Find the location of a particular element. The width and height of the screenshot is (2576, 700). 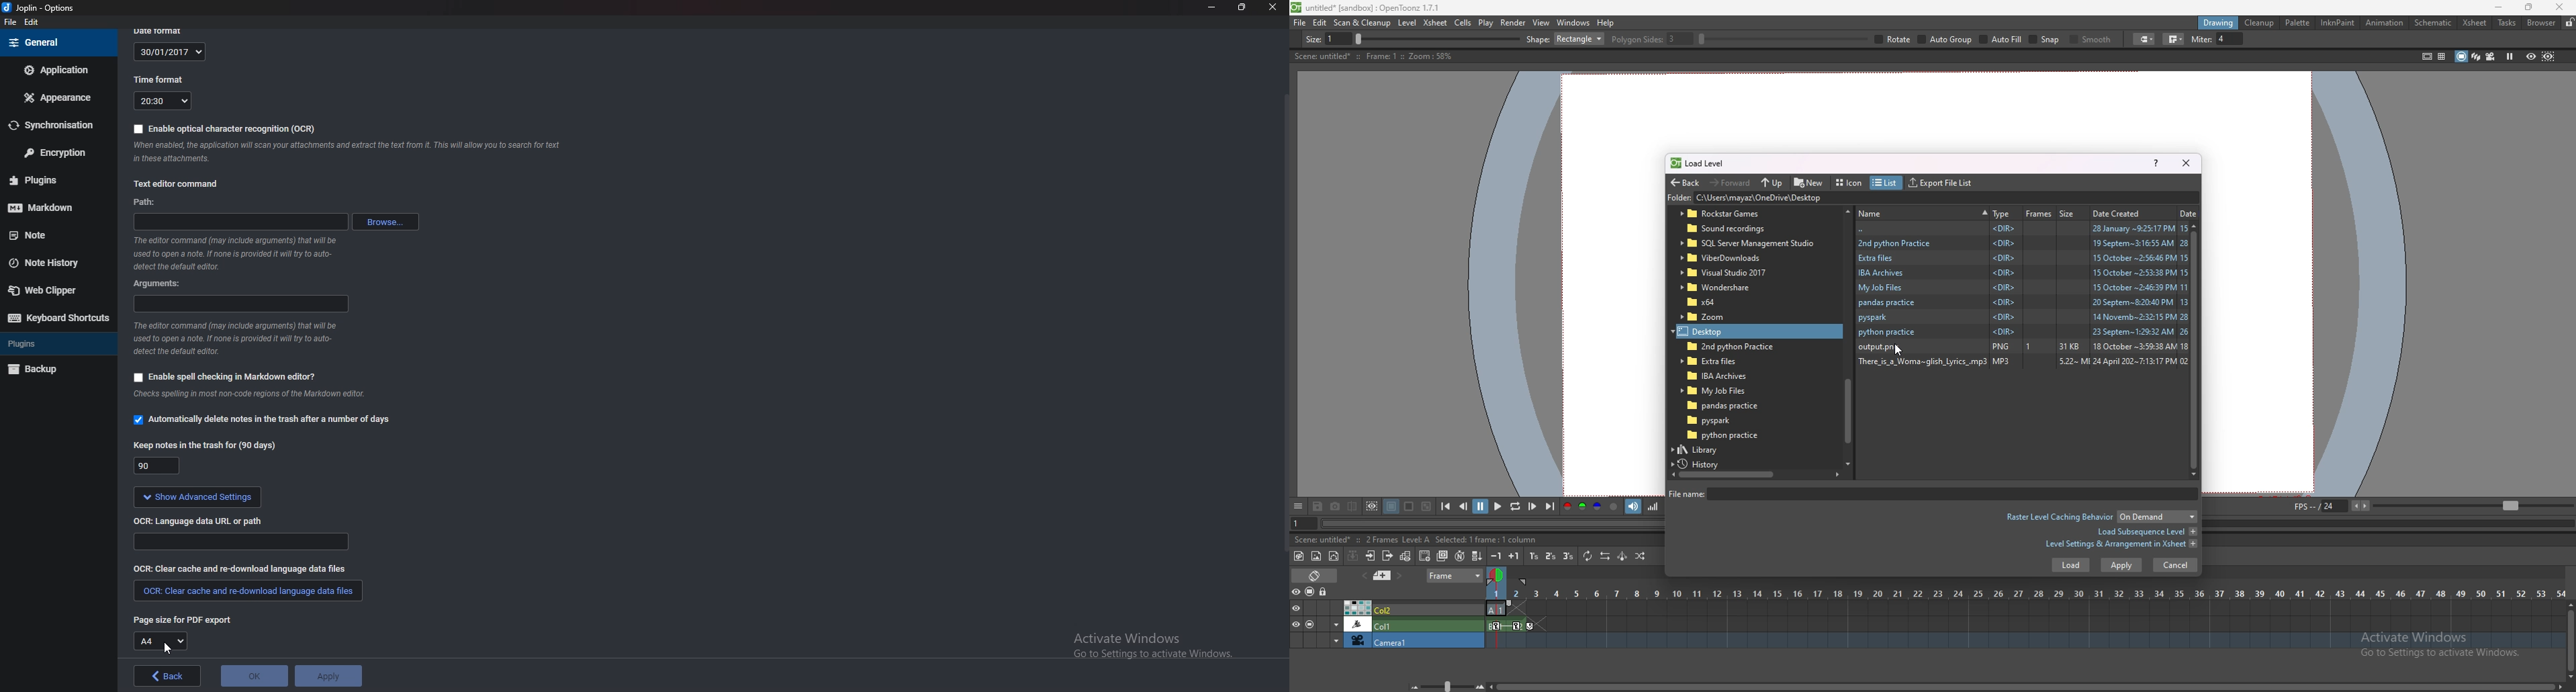

frame selector is located at coordinates (1498, 575).